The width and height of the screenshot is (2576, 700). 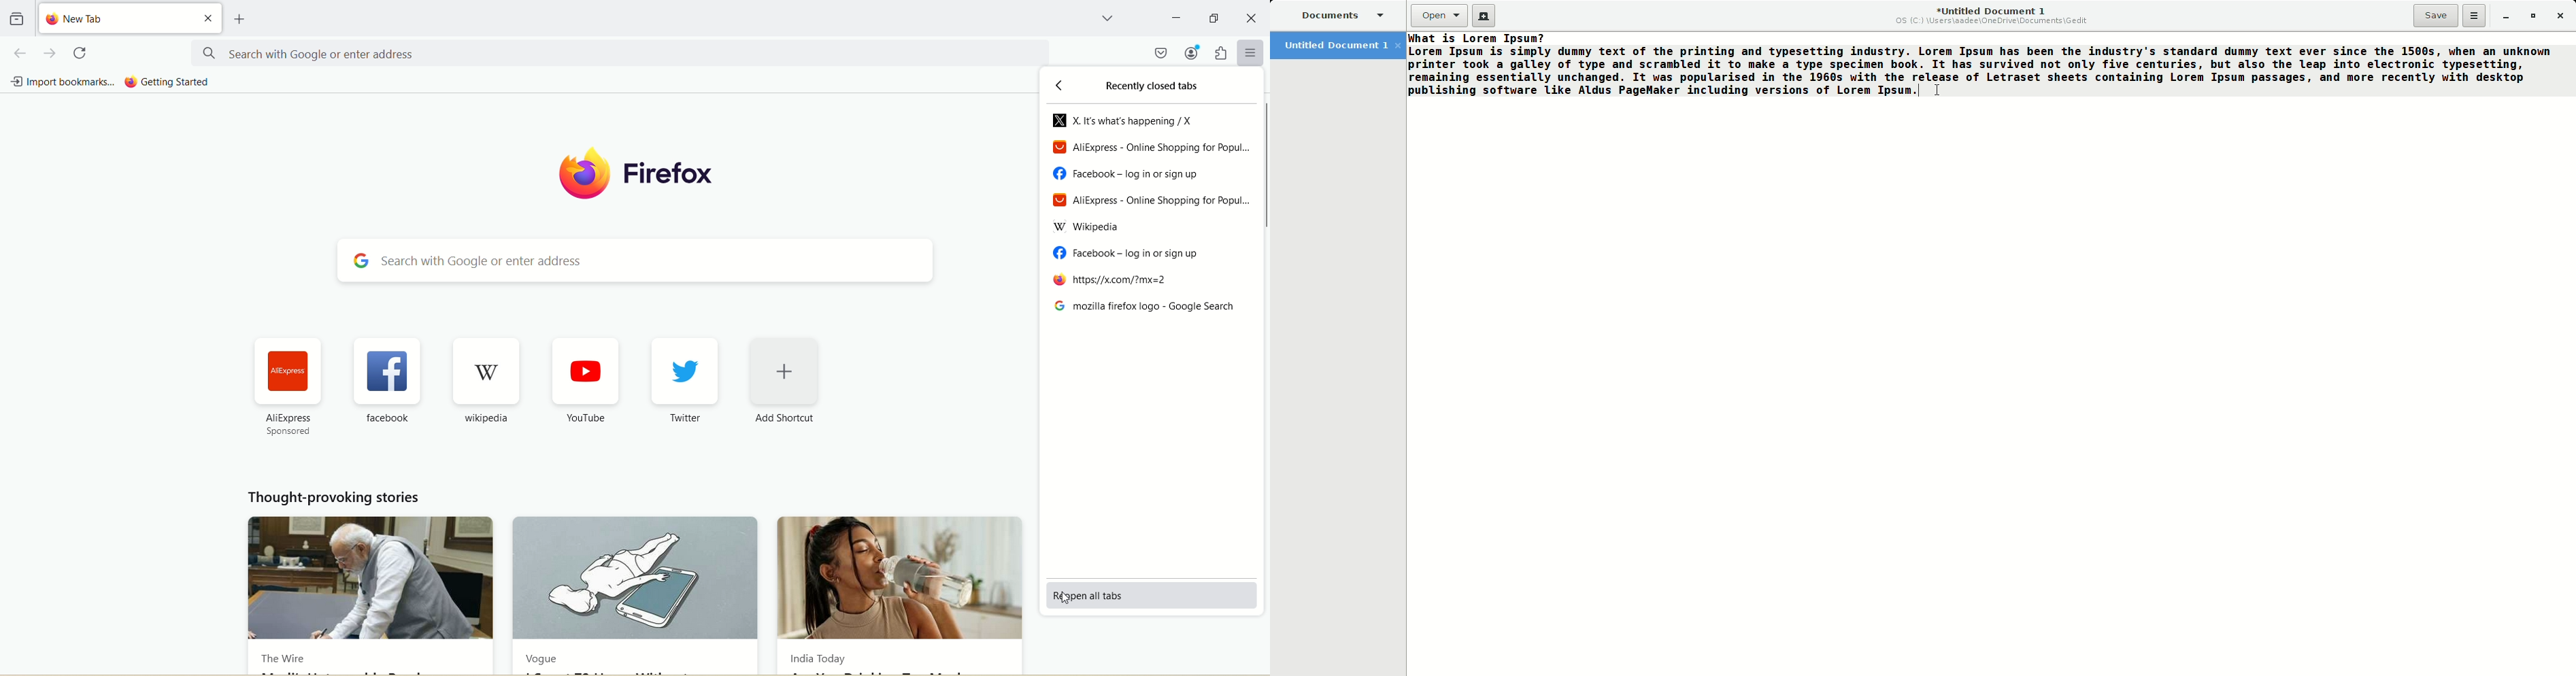 I want to click on facebook, so click(x=386, y=372).